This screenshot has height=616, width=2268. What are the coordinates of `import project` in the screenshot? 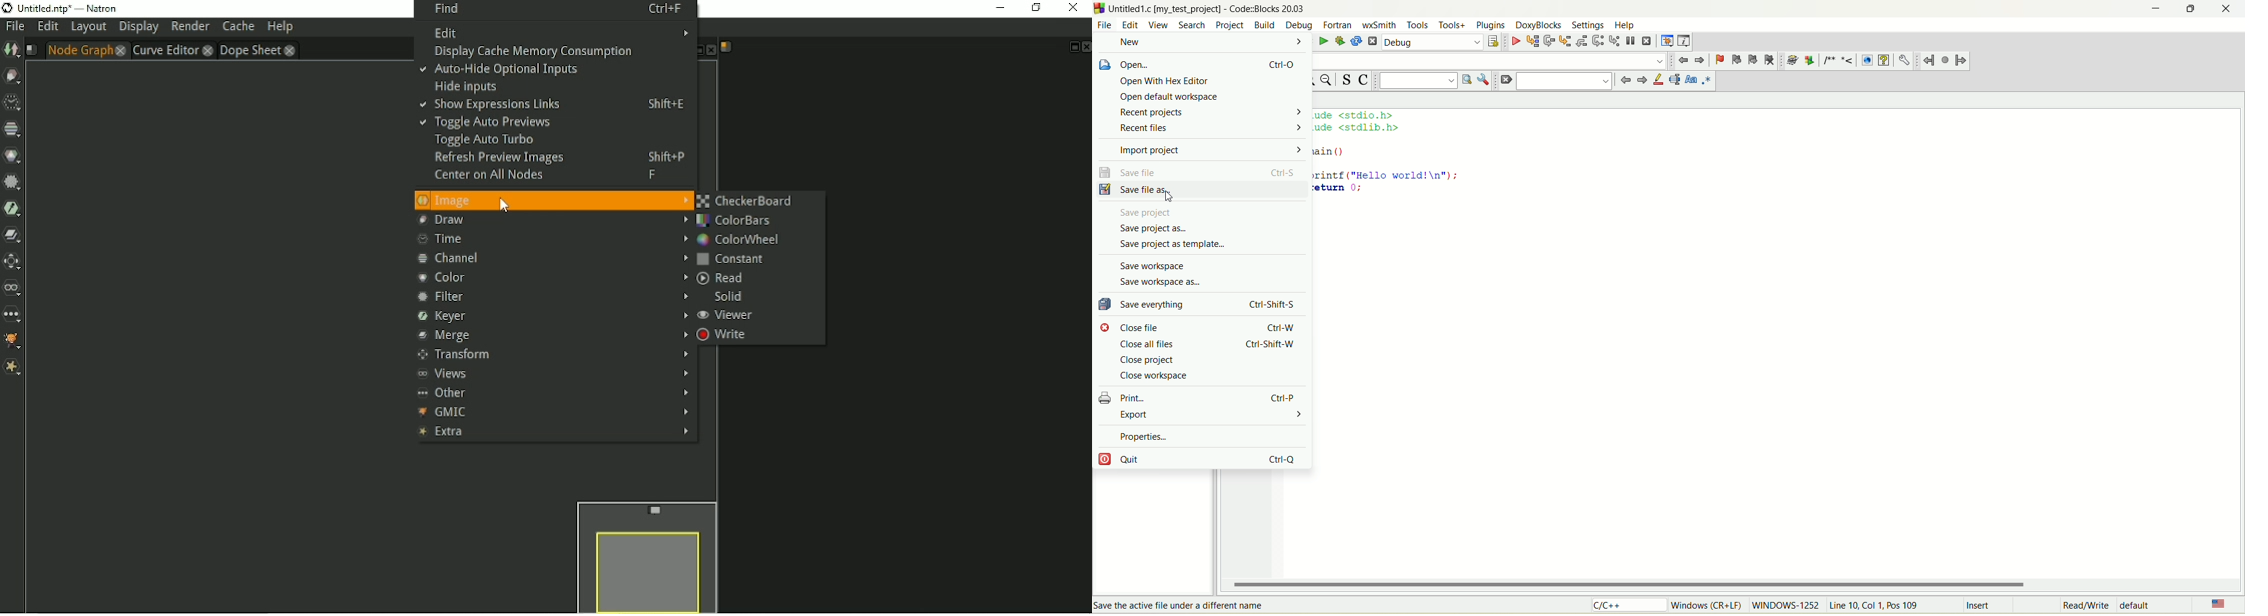 It's located at (1212, 150).